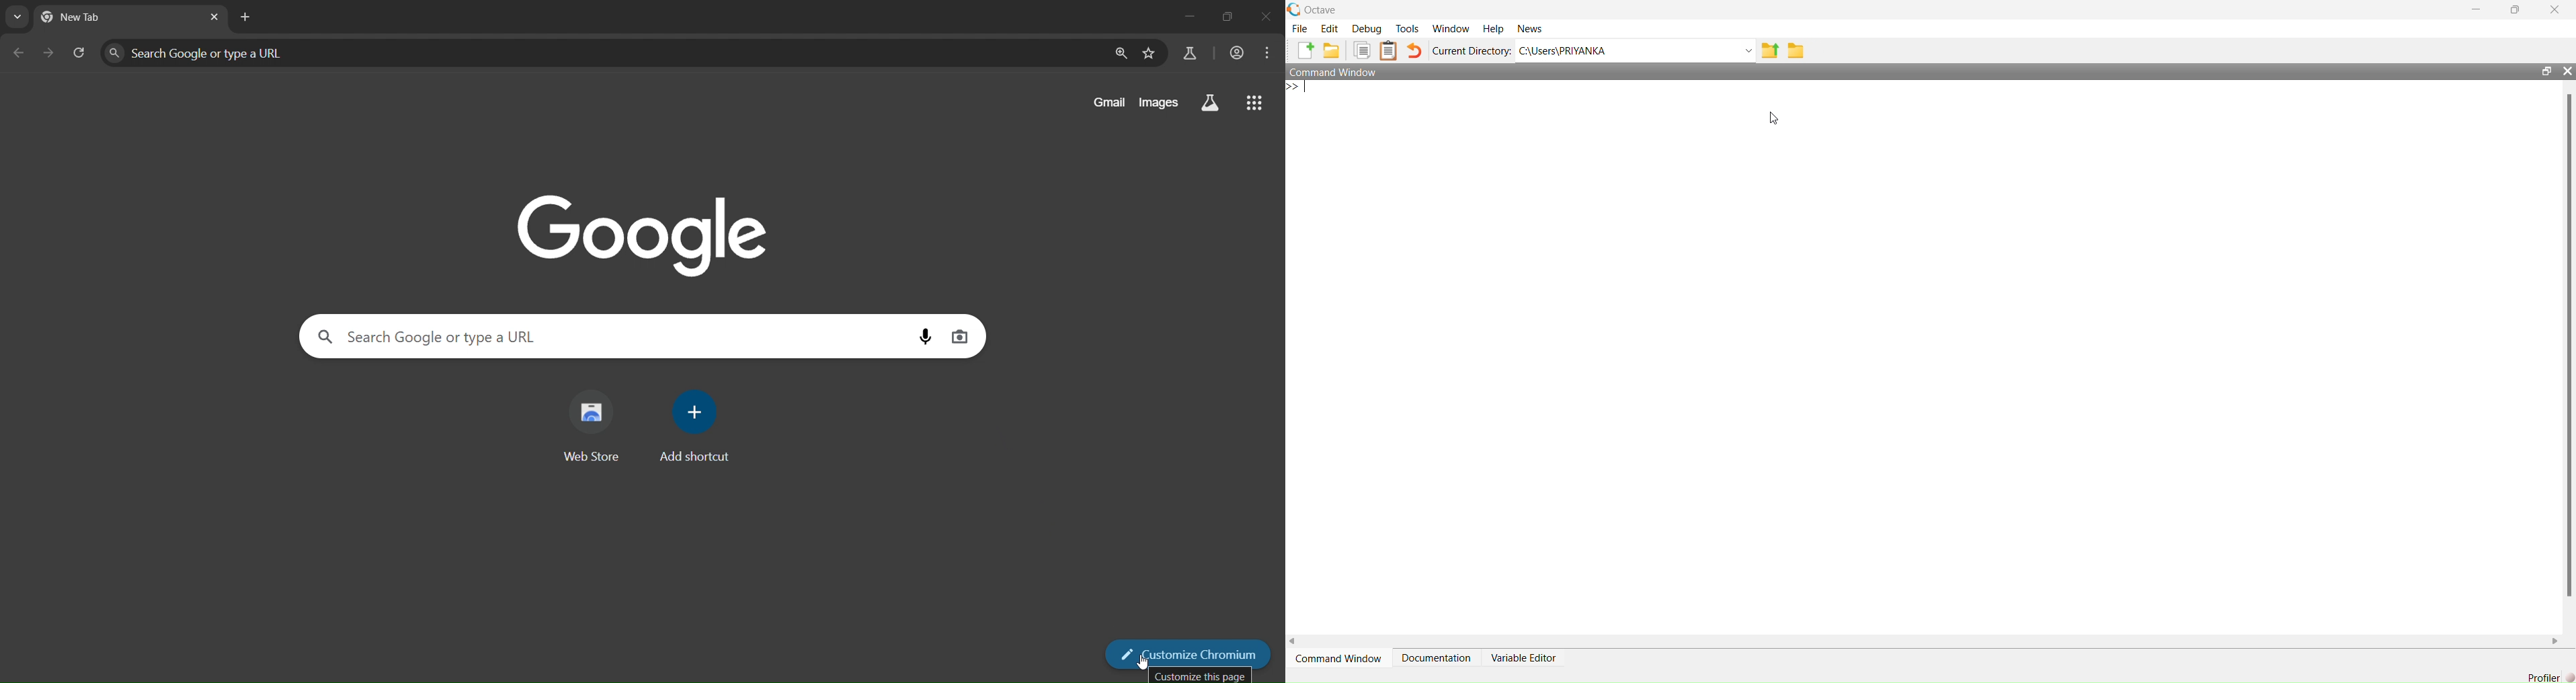 The height and width of the screenshot is (700, 2576). Describe the element at coordinates (49, 52) in the screenshot. I see `go forward one page` at that location.